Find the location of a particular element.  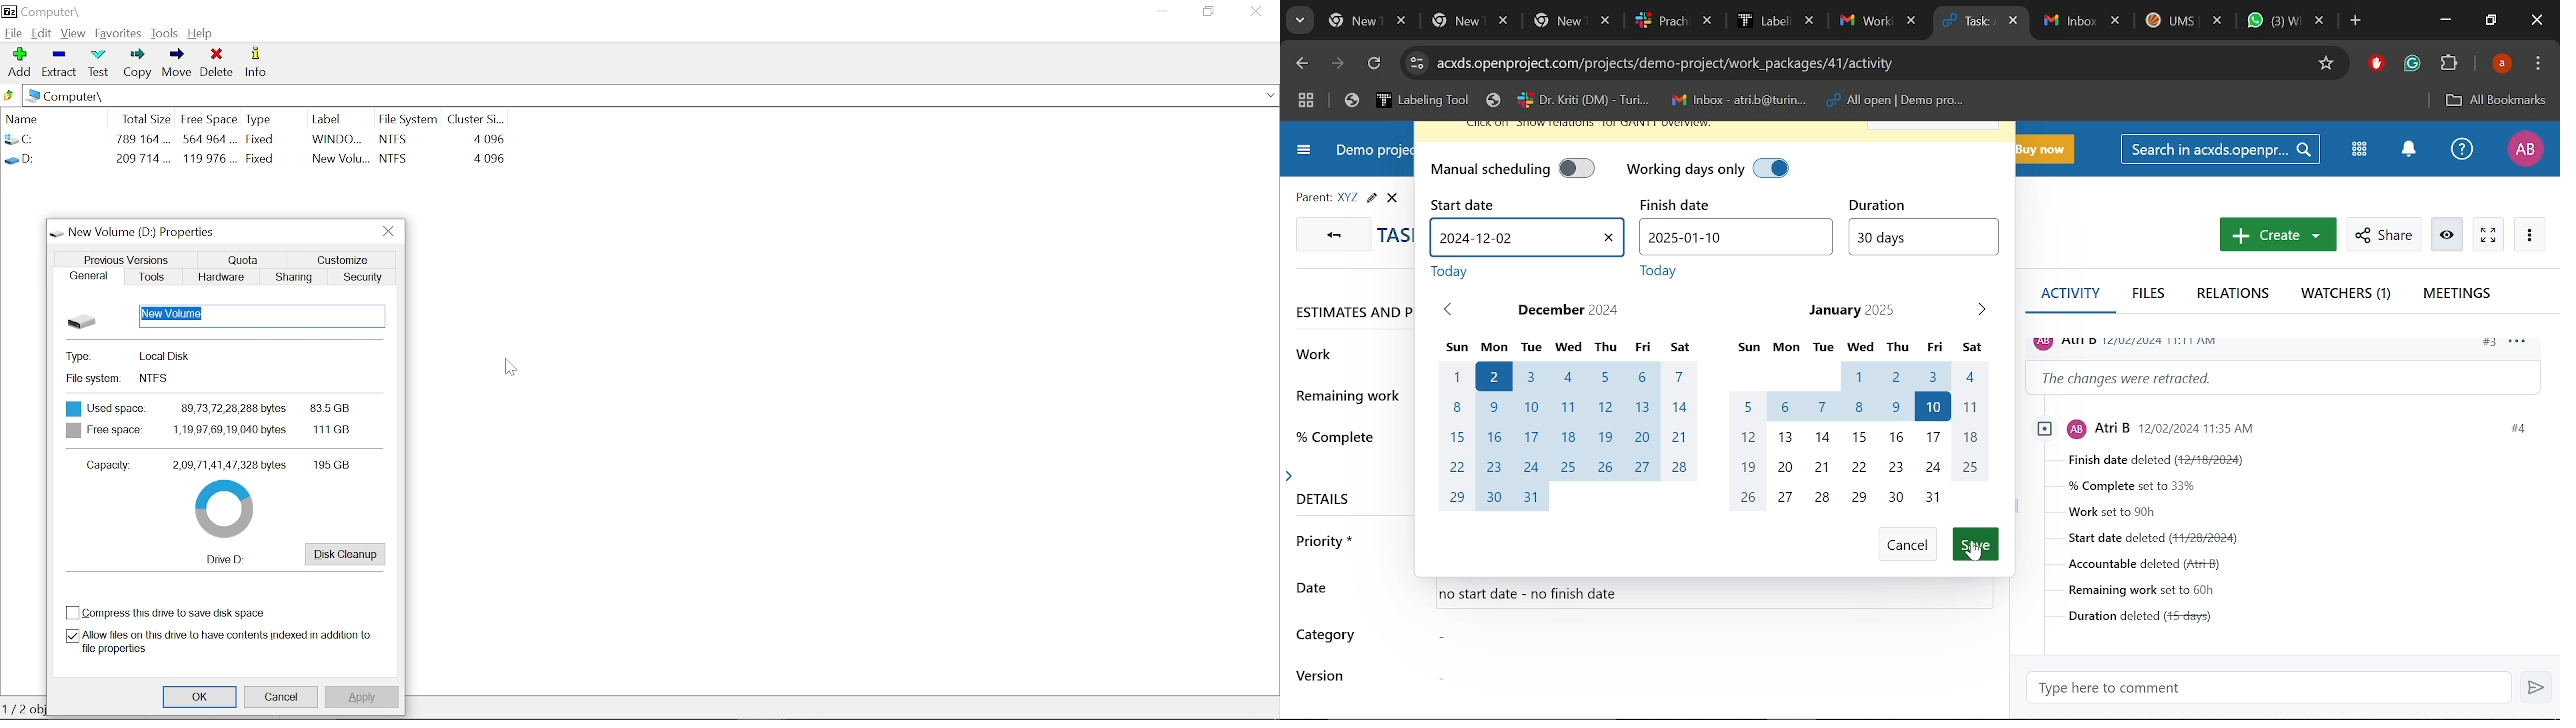

Change information is located at coordinates (2286, 377).